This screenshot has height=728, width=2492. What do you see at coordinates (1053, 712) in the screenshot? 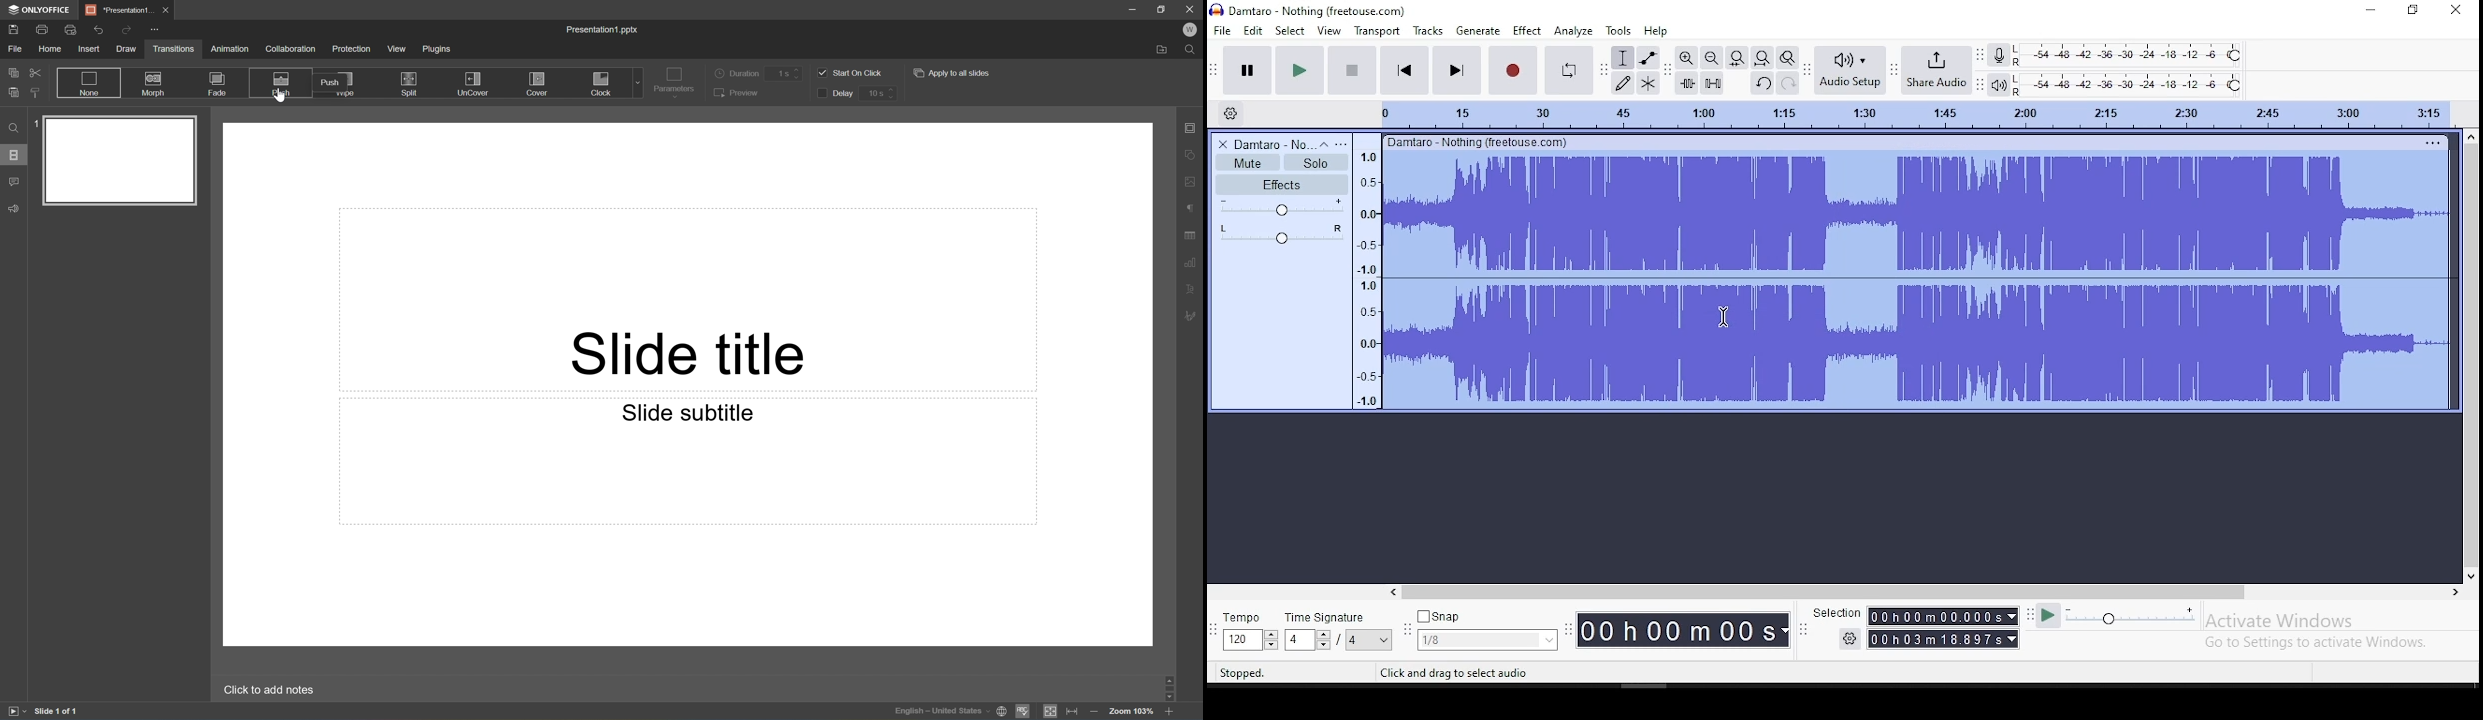
I see `Fit to slide` at bounding box center [1053, 712].